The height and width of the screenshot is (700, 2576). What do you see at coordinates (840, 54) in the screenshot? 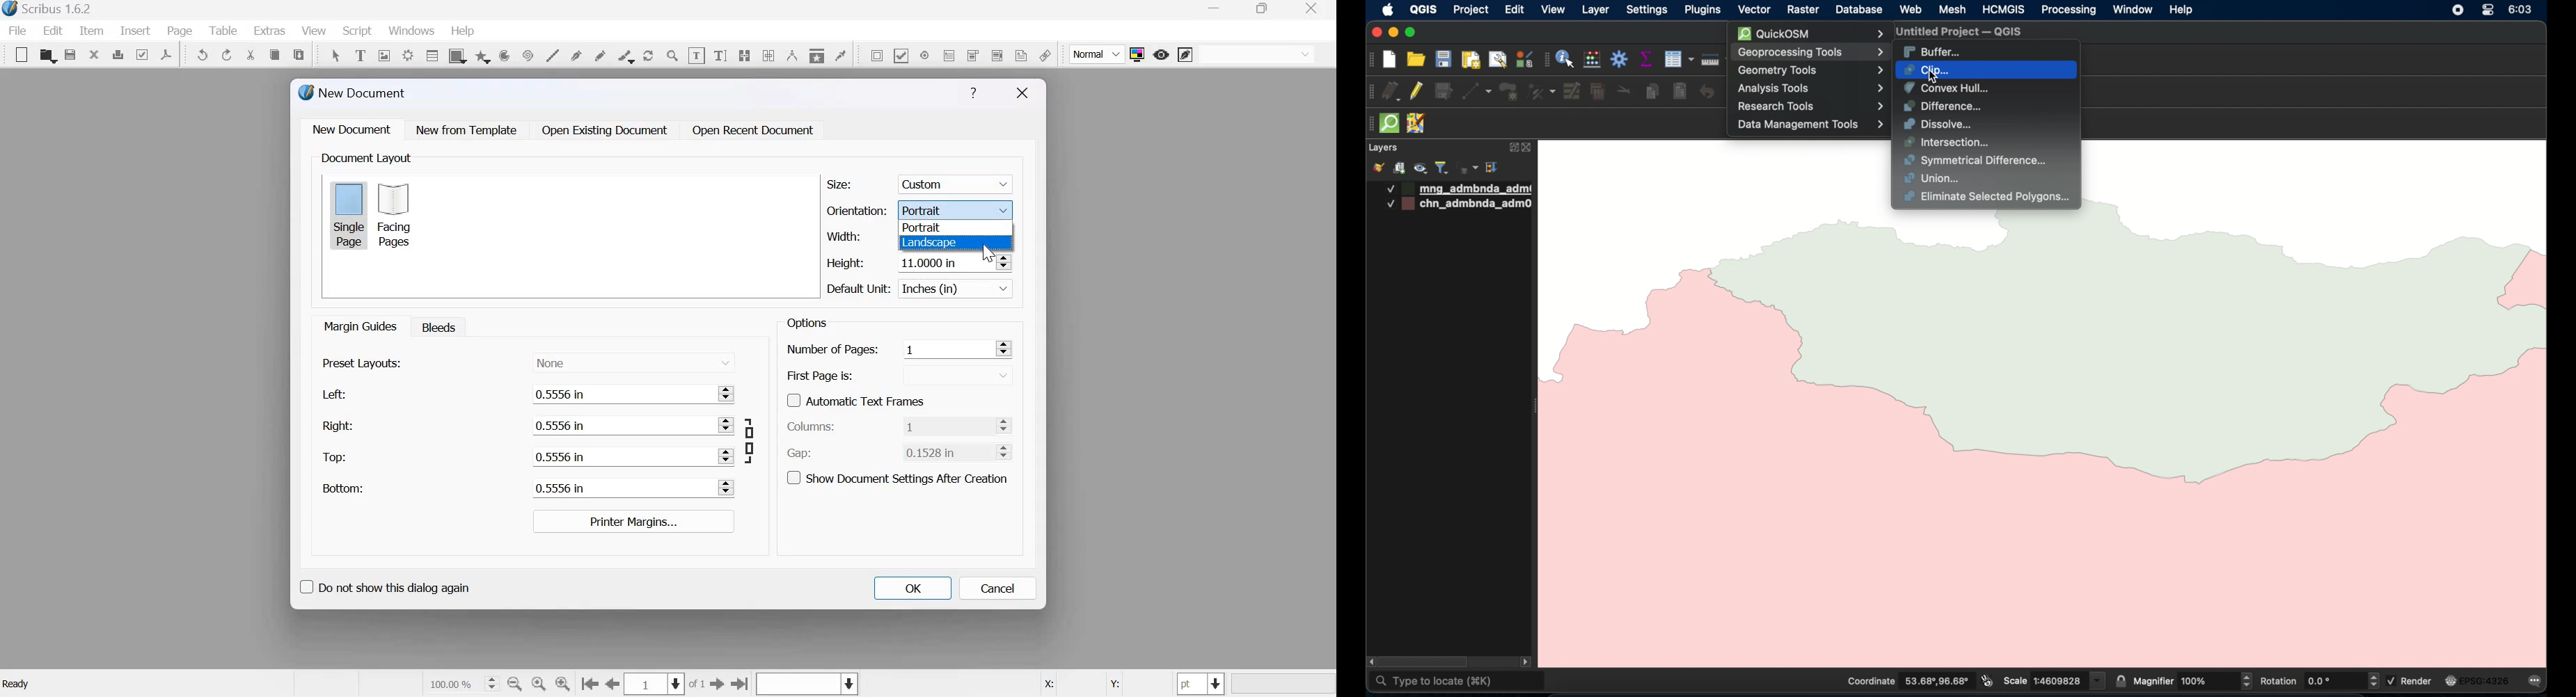
I see `Eye dropper` at bounding box center [840, 54].